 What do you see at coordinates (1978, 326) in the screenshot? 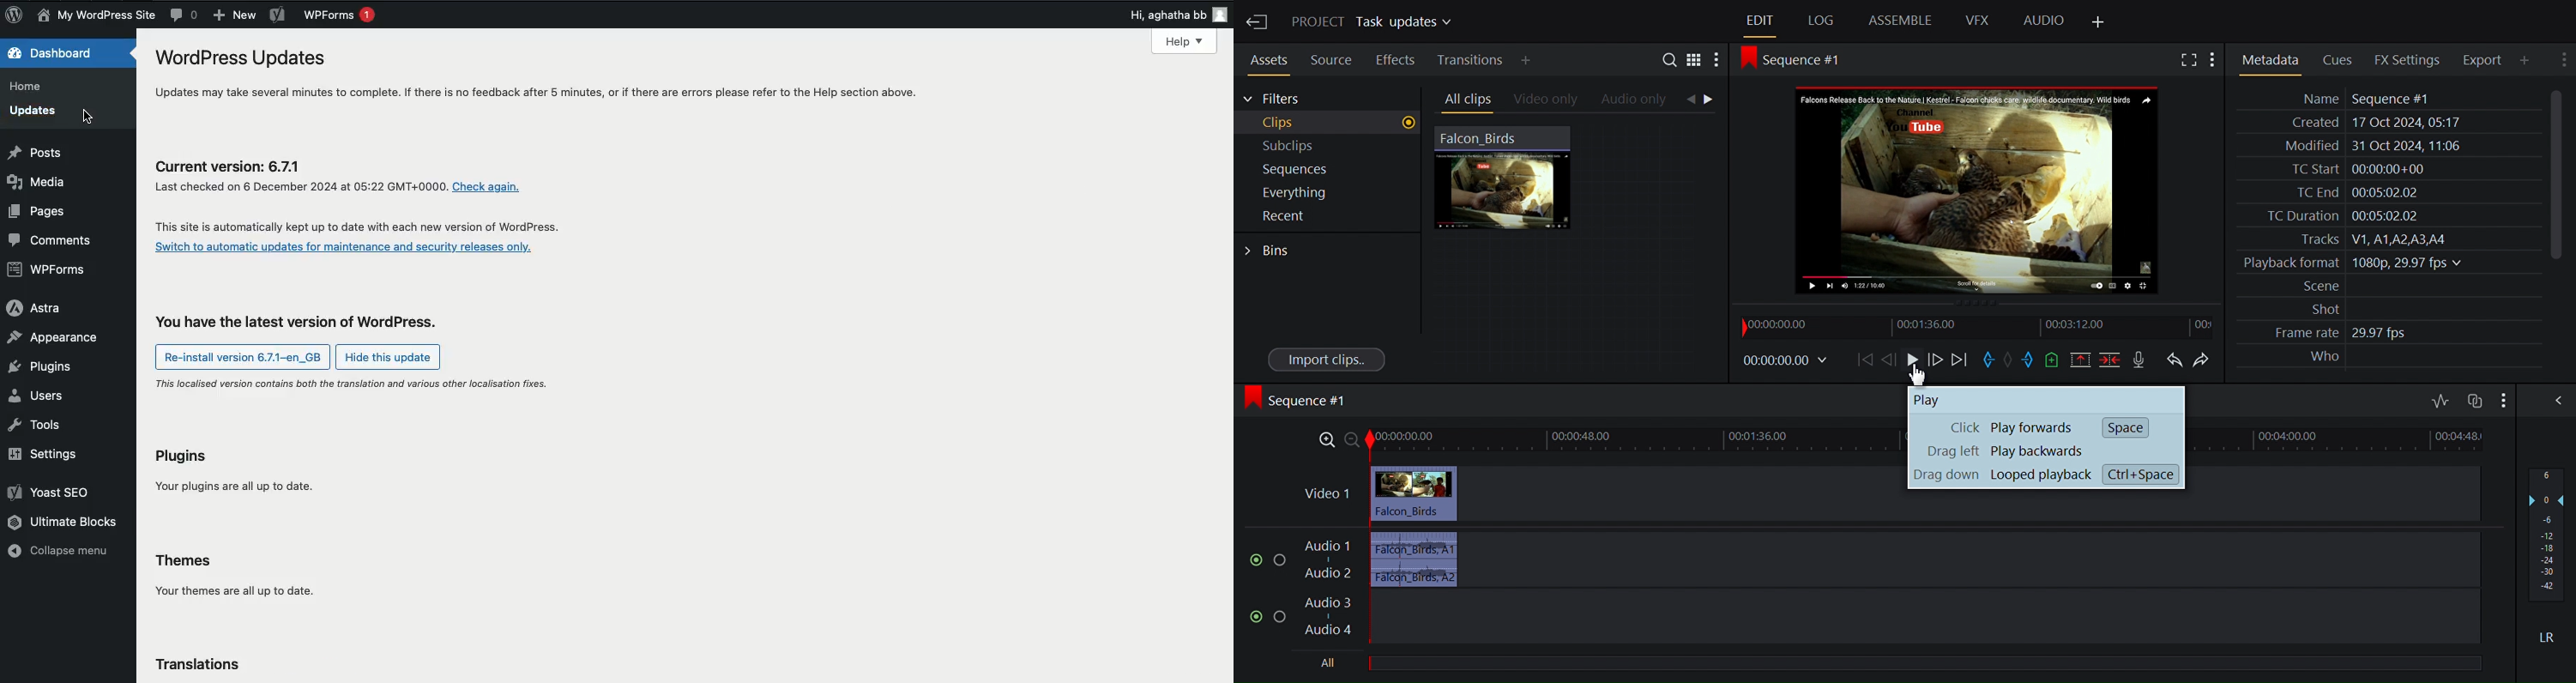
I see `Timeline` at bounding box center [1978, 326].